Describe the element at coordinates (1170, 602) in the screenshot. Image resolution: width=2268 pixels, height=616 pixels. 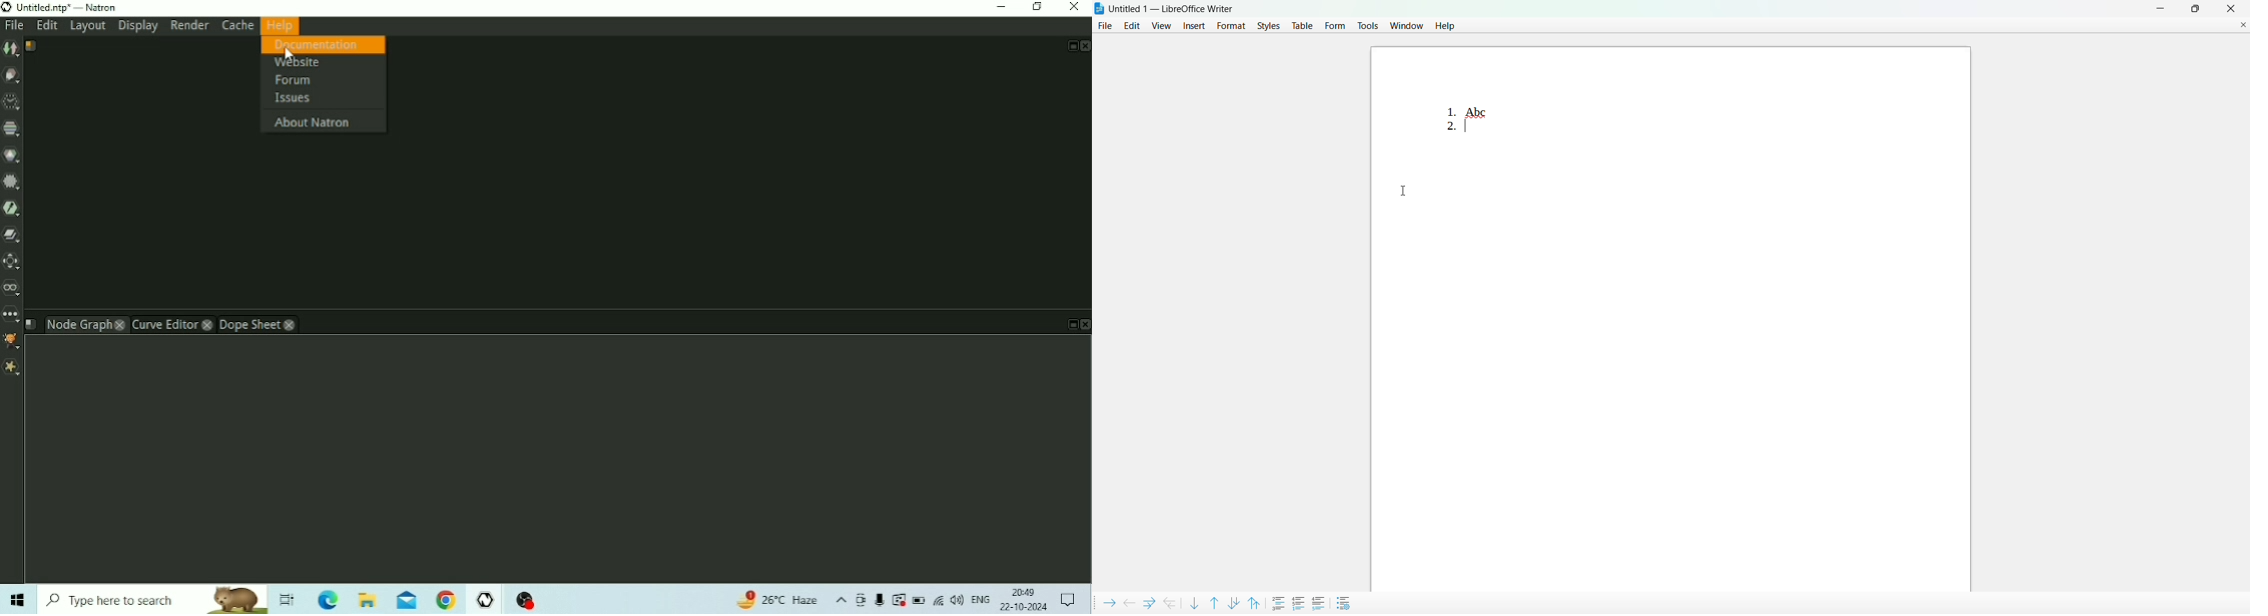
I see `promote outline level with subpoints` at that location.